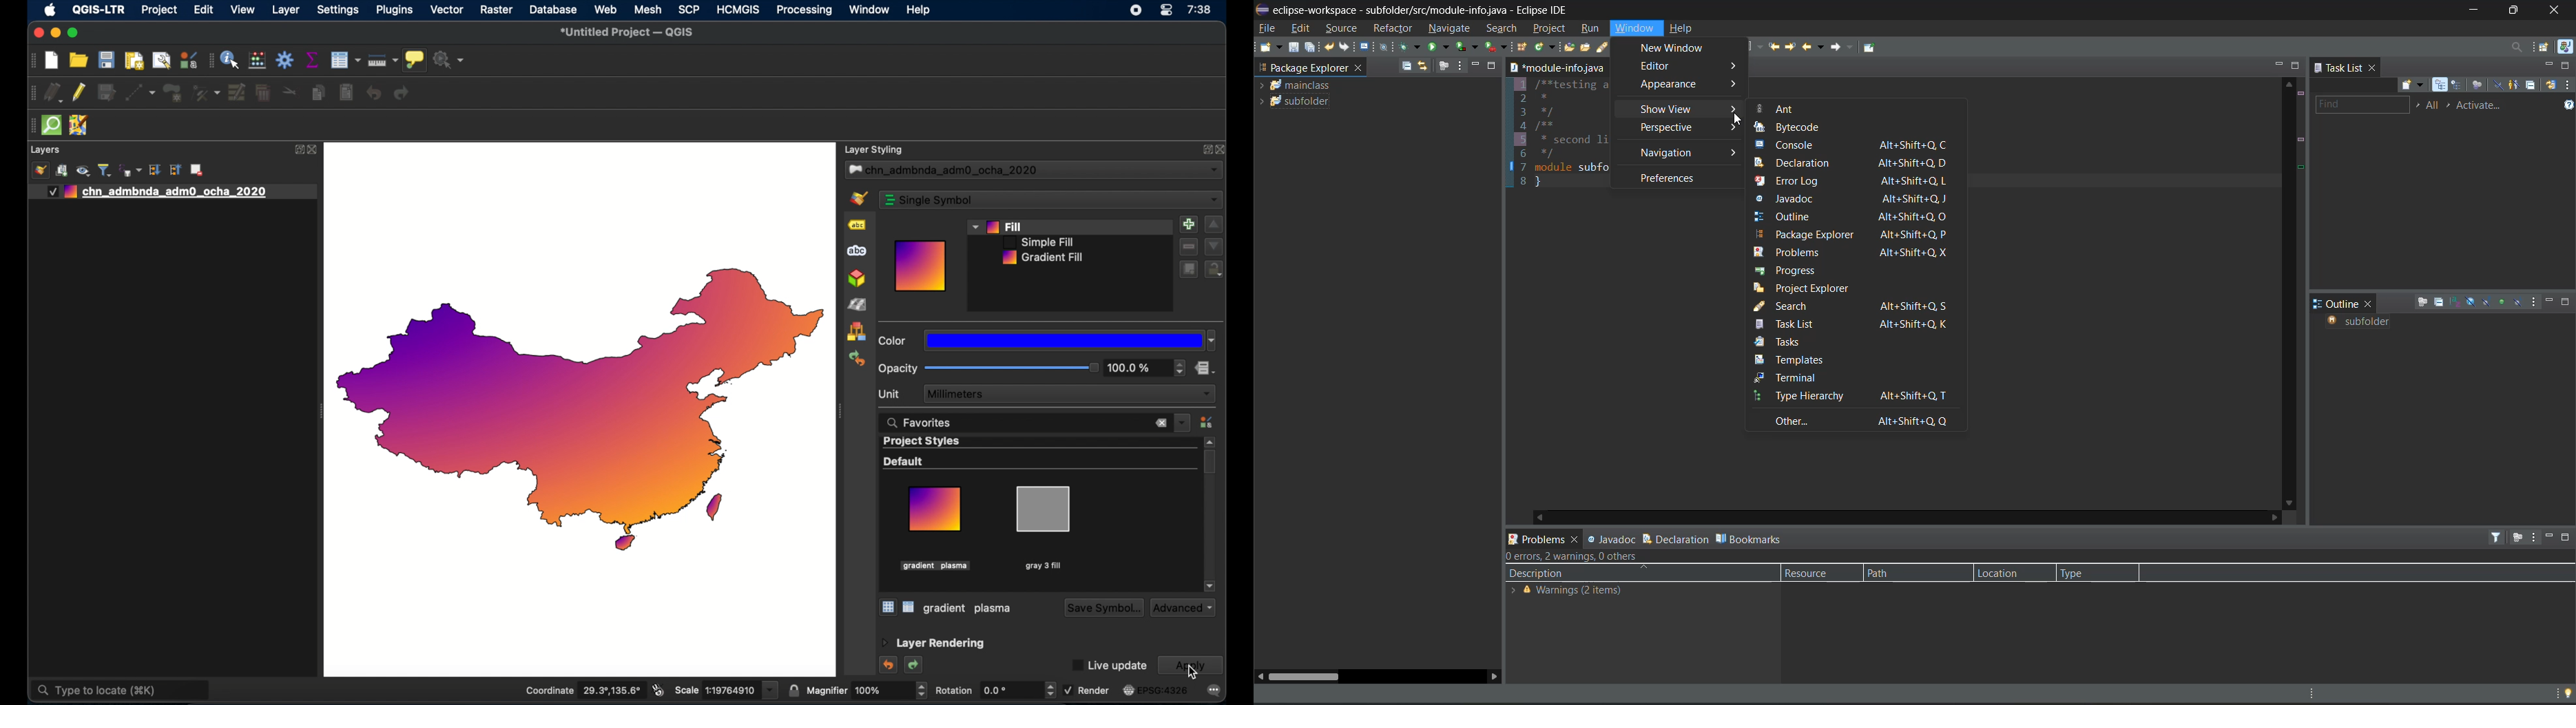 The height and width of the screenshot is (728, 2576). I want to click on advanced , so click(1183, 608).